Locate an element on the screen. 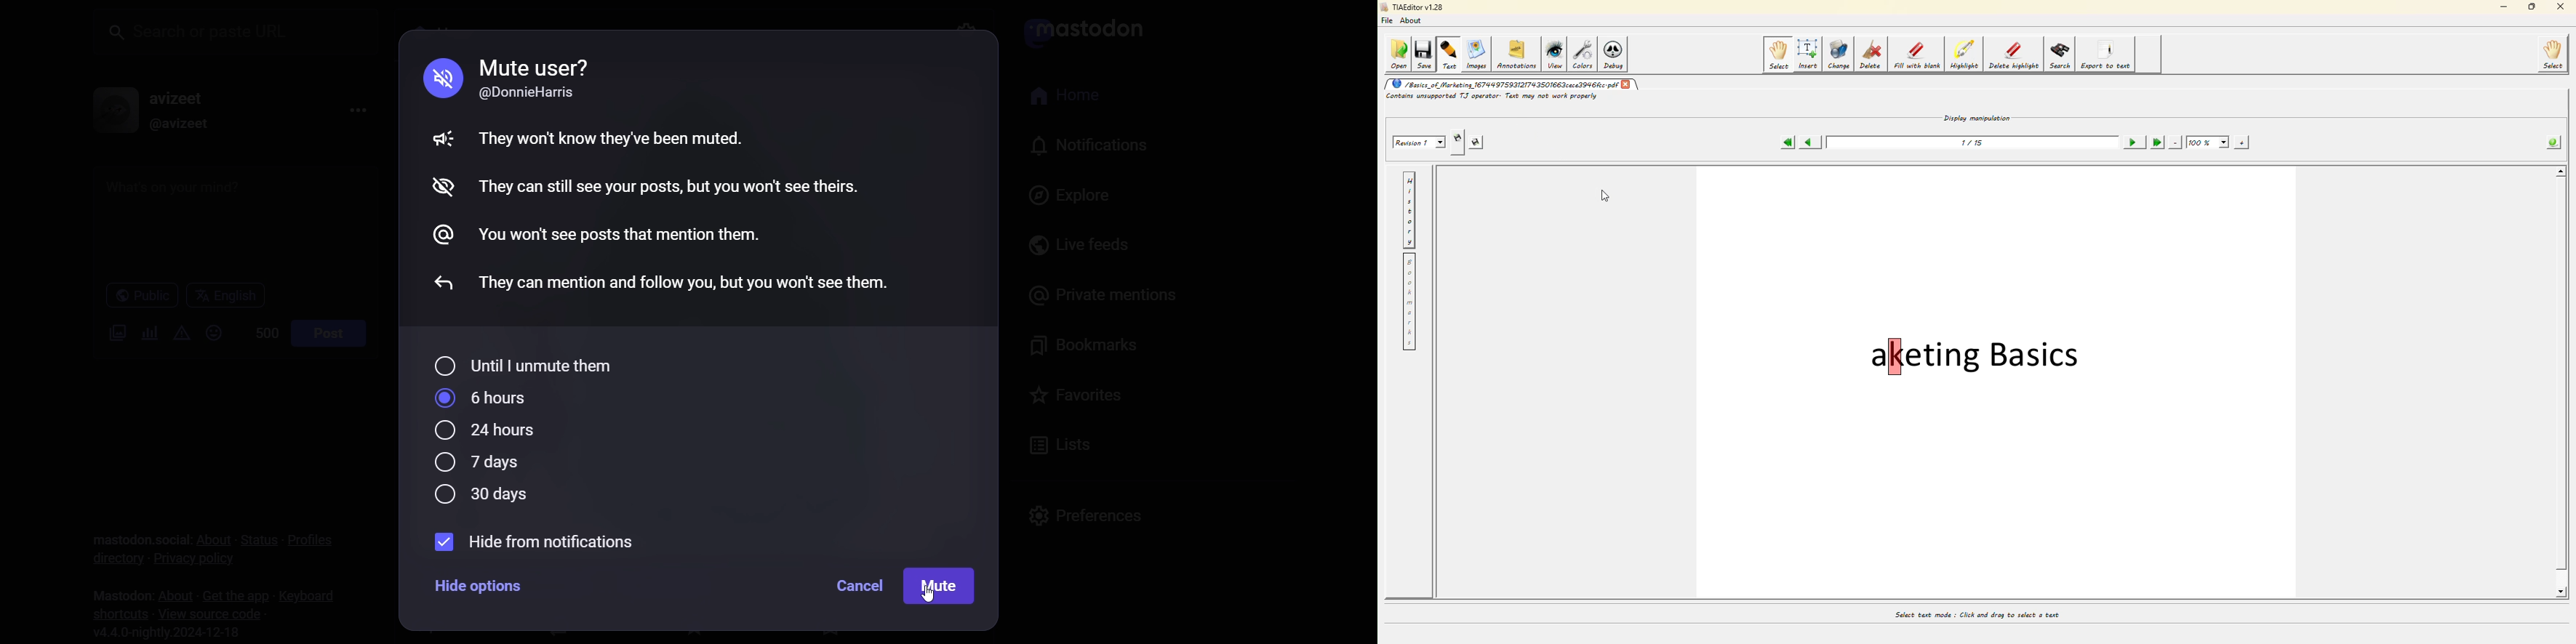 Image resolution: width=2576 pixels, height=644 pixels. export to text is located at coordinates (2106, 55).